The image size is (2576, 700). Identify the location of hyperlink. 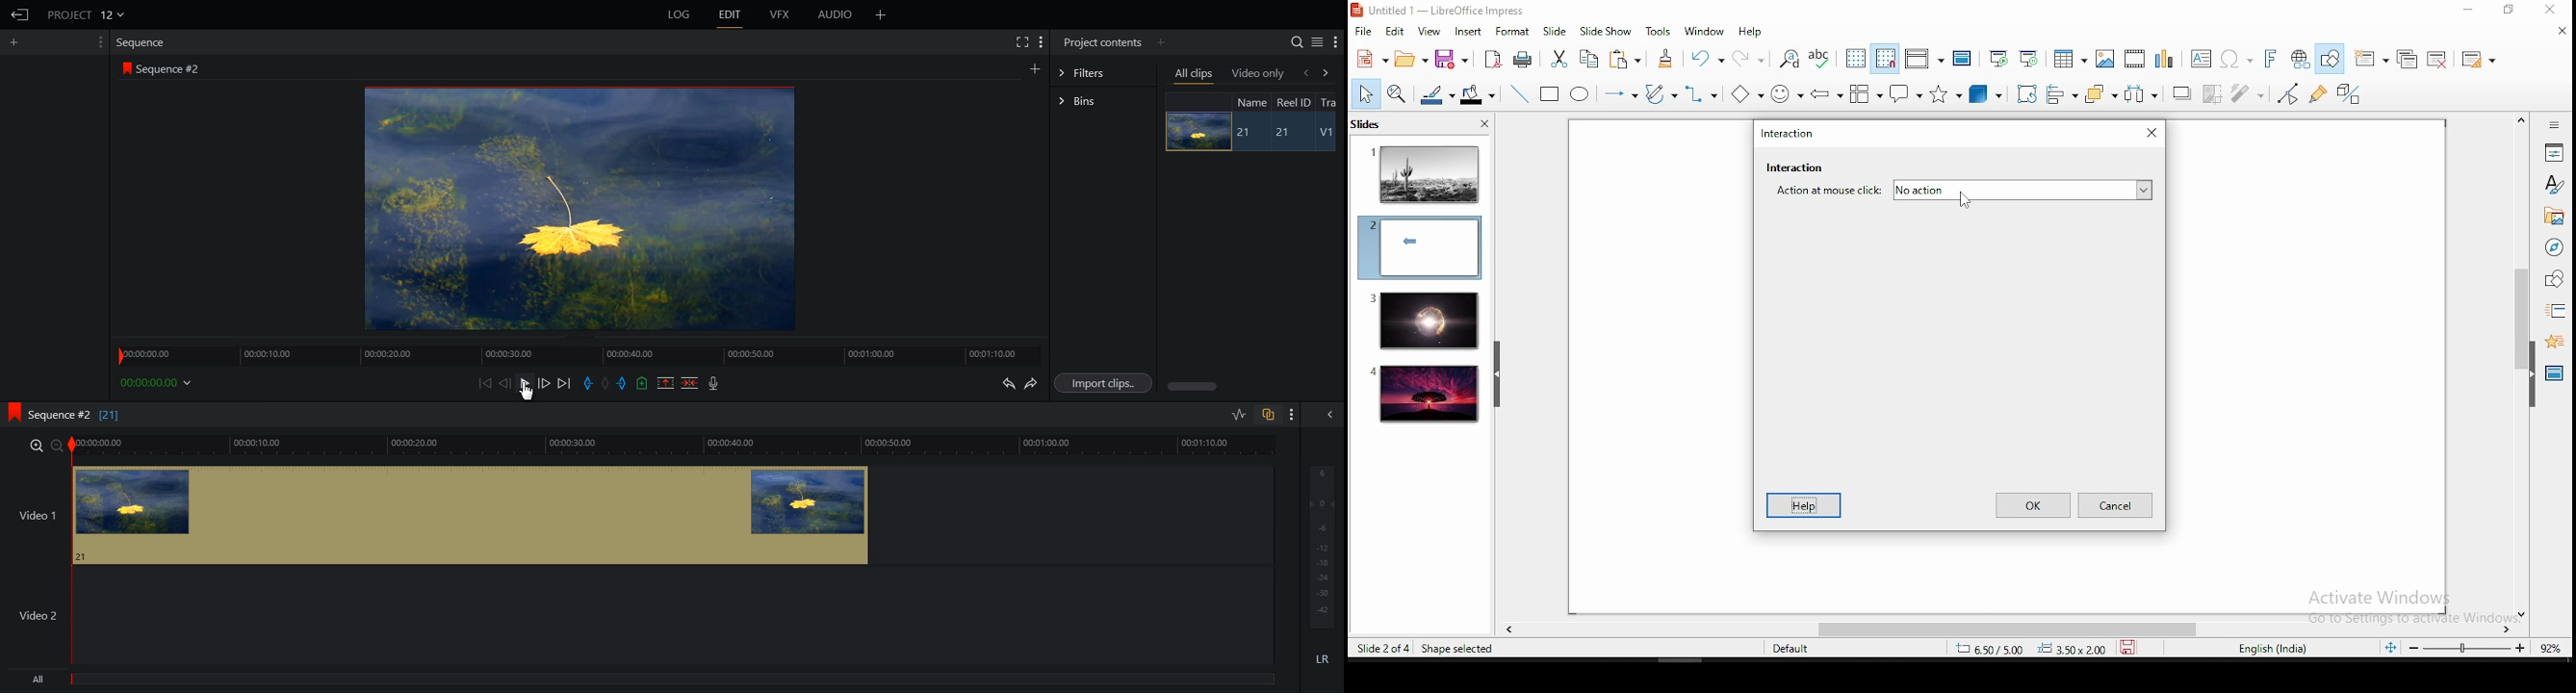
(2301, 60).